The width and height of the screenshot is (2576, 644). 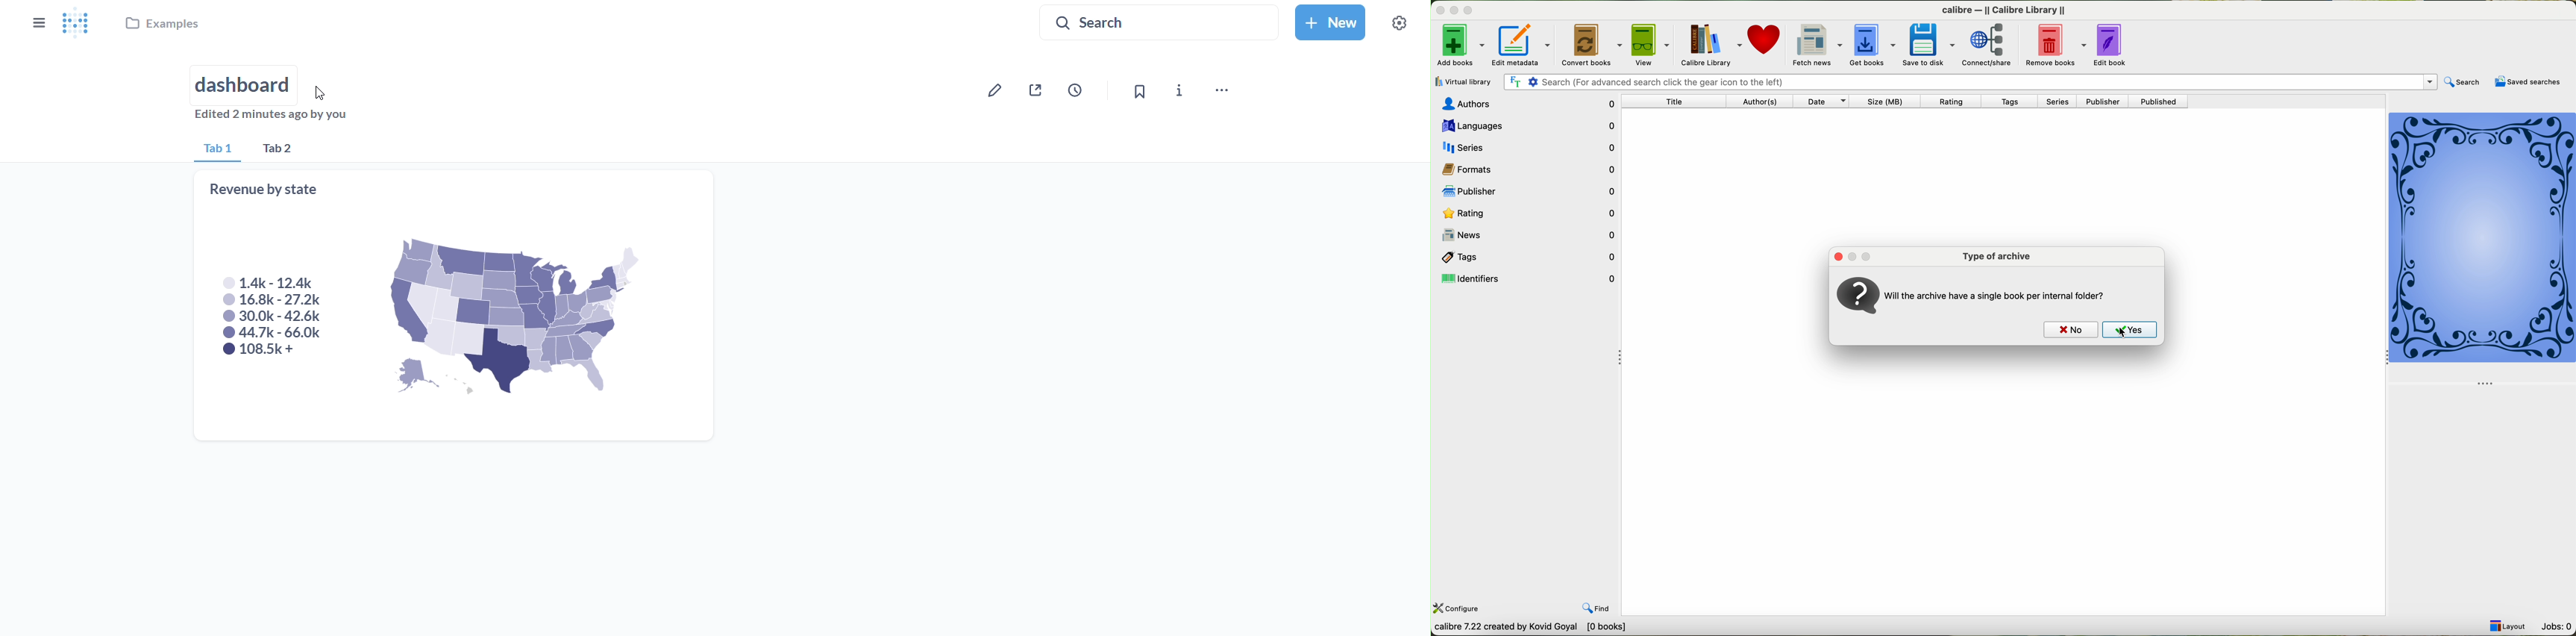 What do you see at coordinates (1650, 45) in the screenshot?
I see `view` at bounding box center [1650, 45].